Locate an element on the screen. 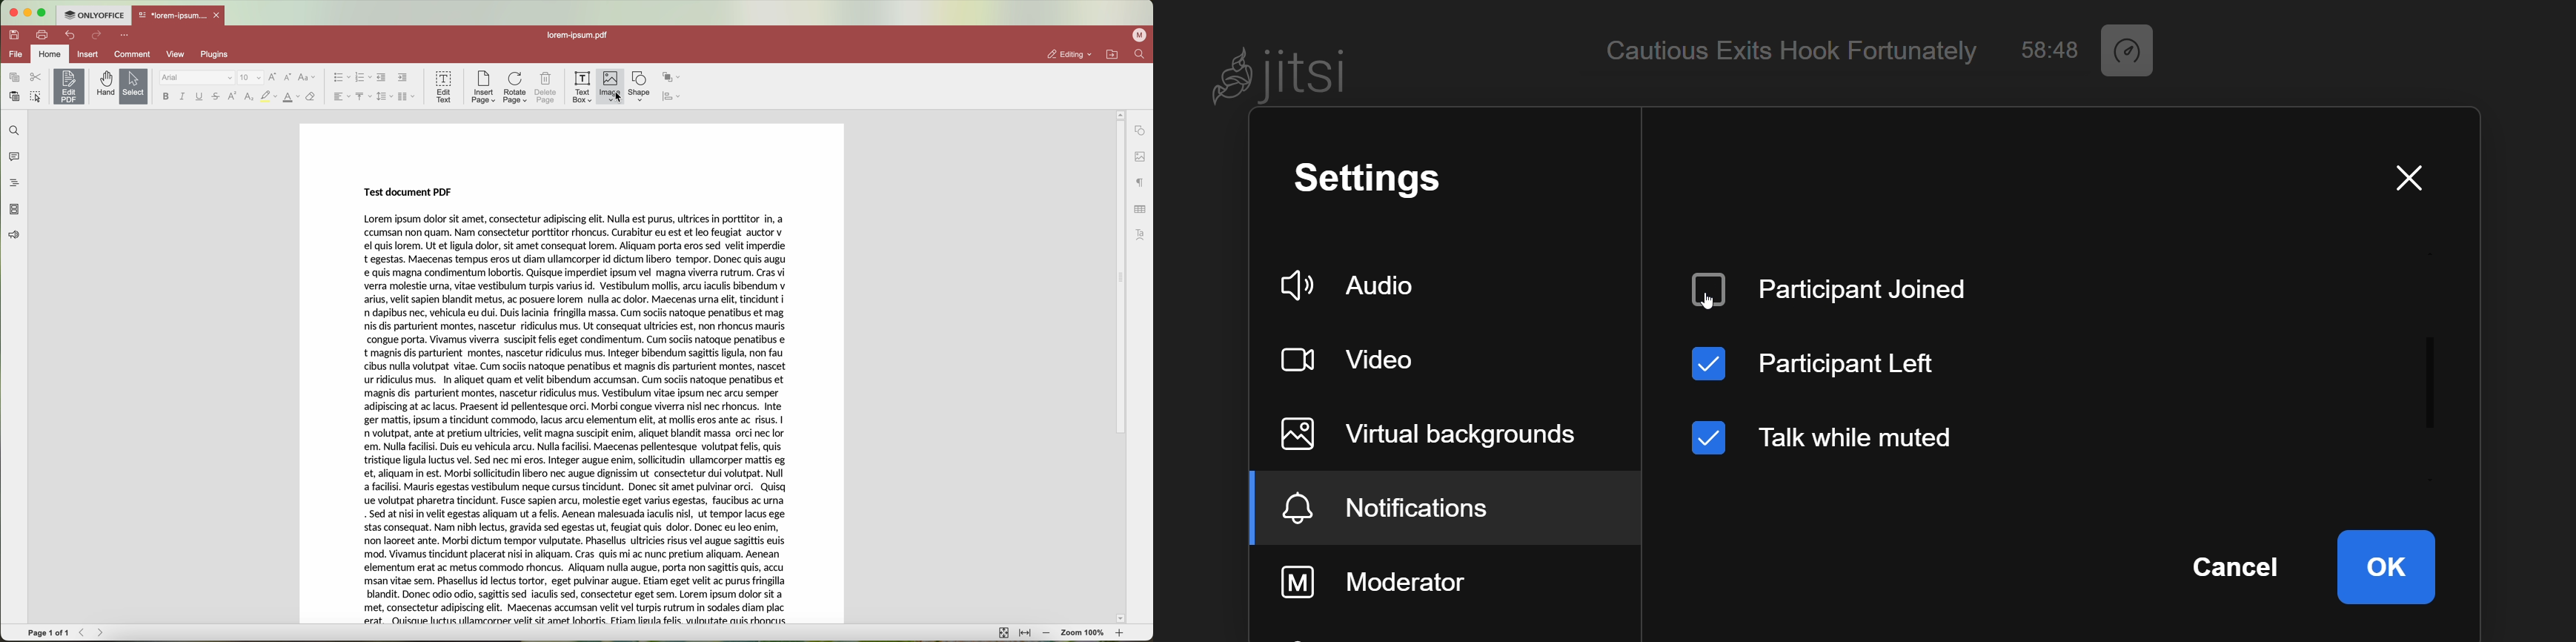 Image resolution: width=2576 pixels, height=644 pixels. editing is located at coordinates (1069, 54).